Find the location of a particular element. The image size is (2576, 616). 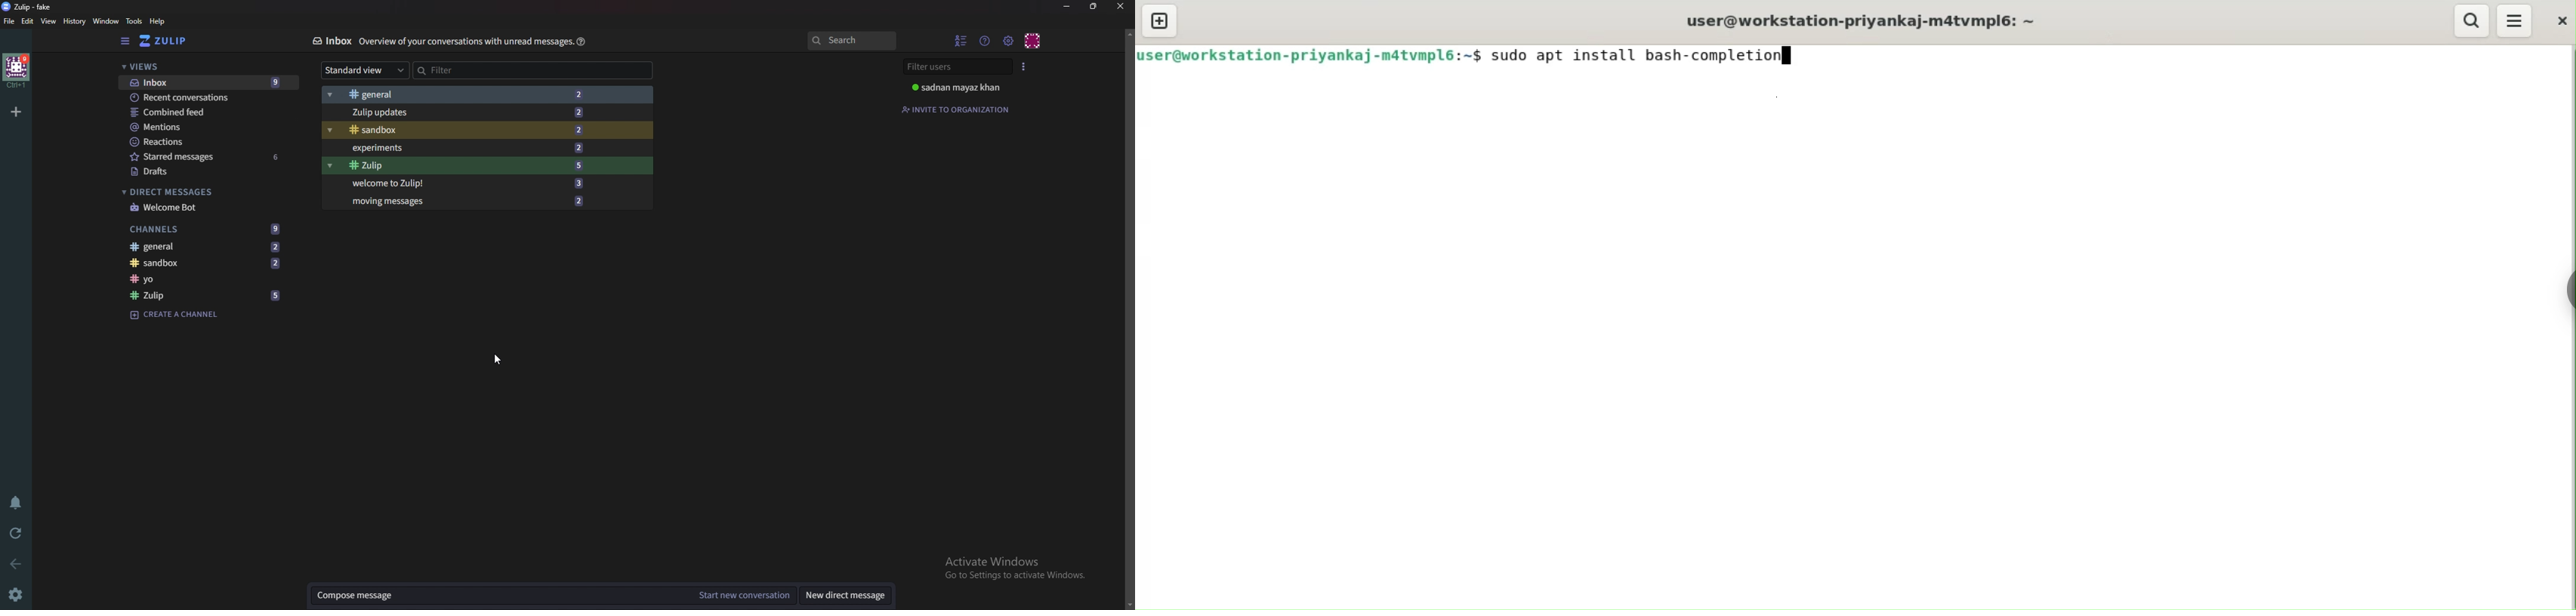

zulip is located at coordinates (208, 295).